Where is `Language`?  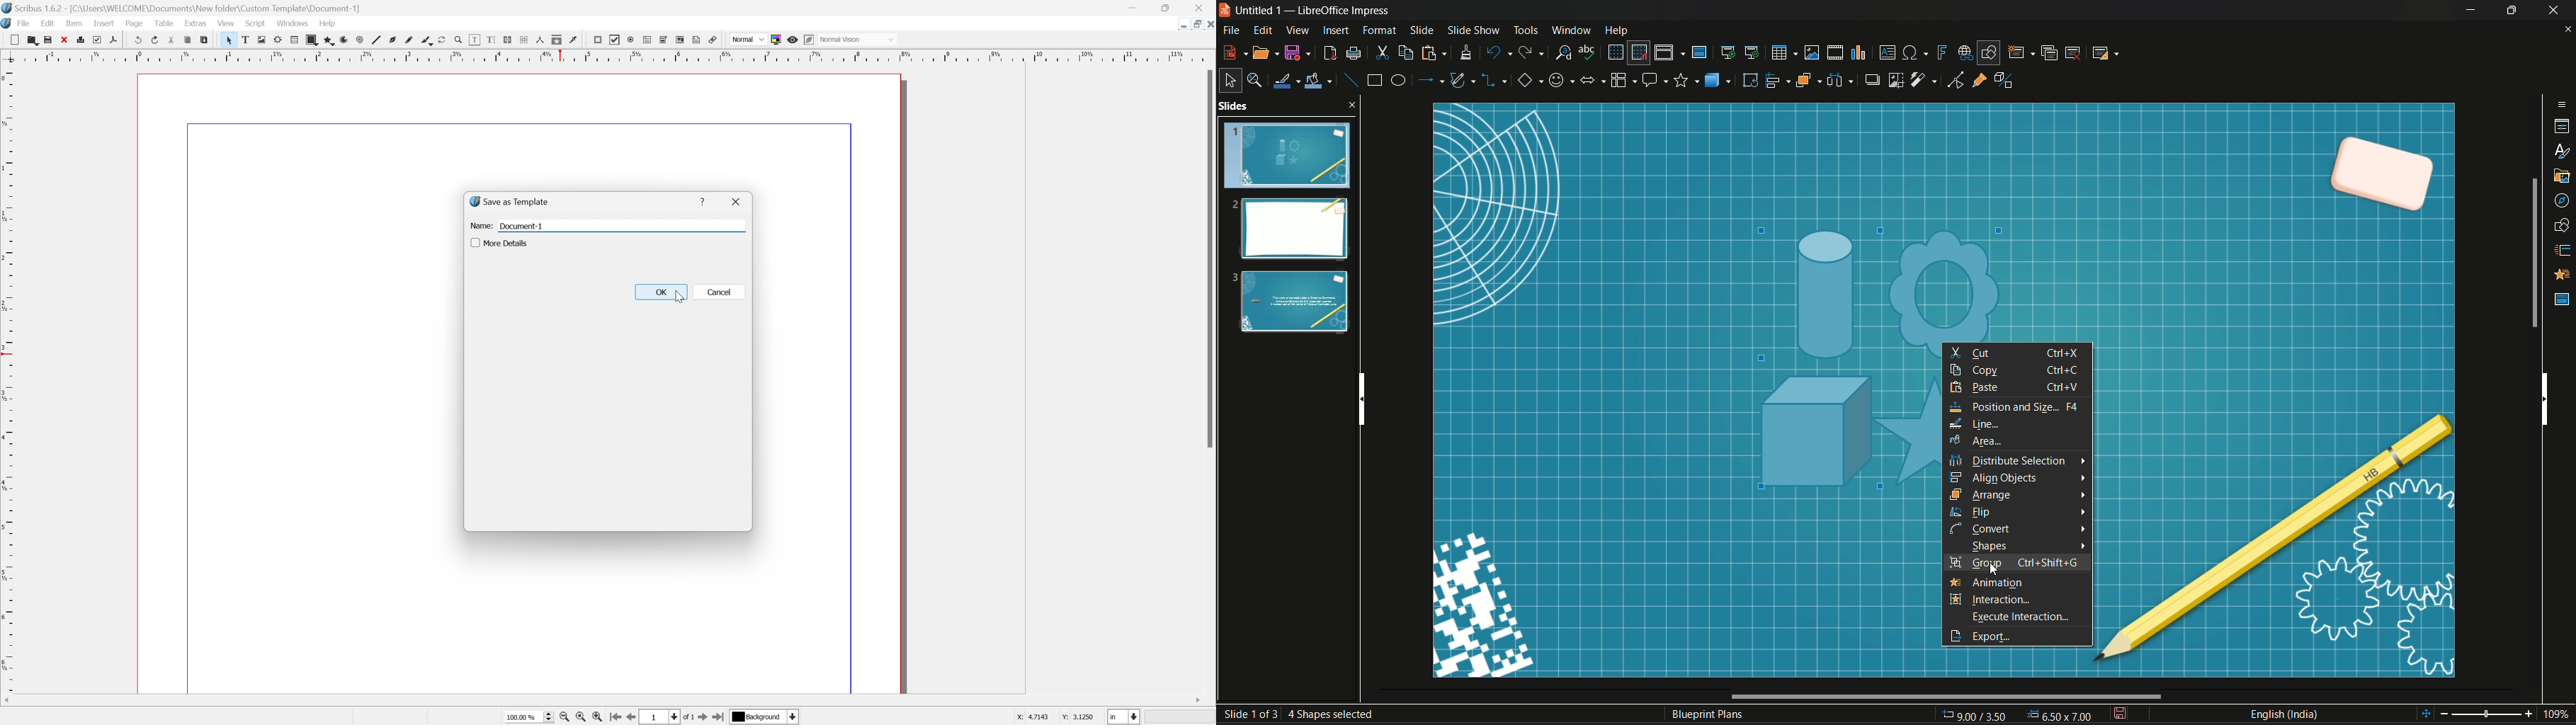
Language is located at coordinates (2283, 714).